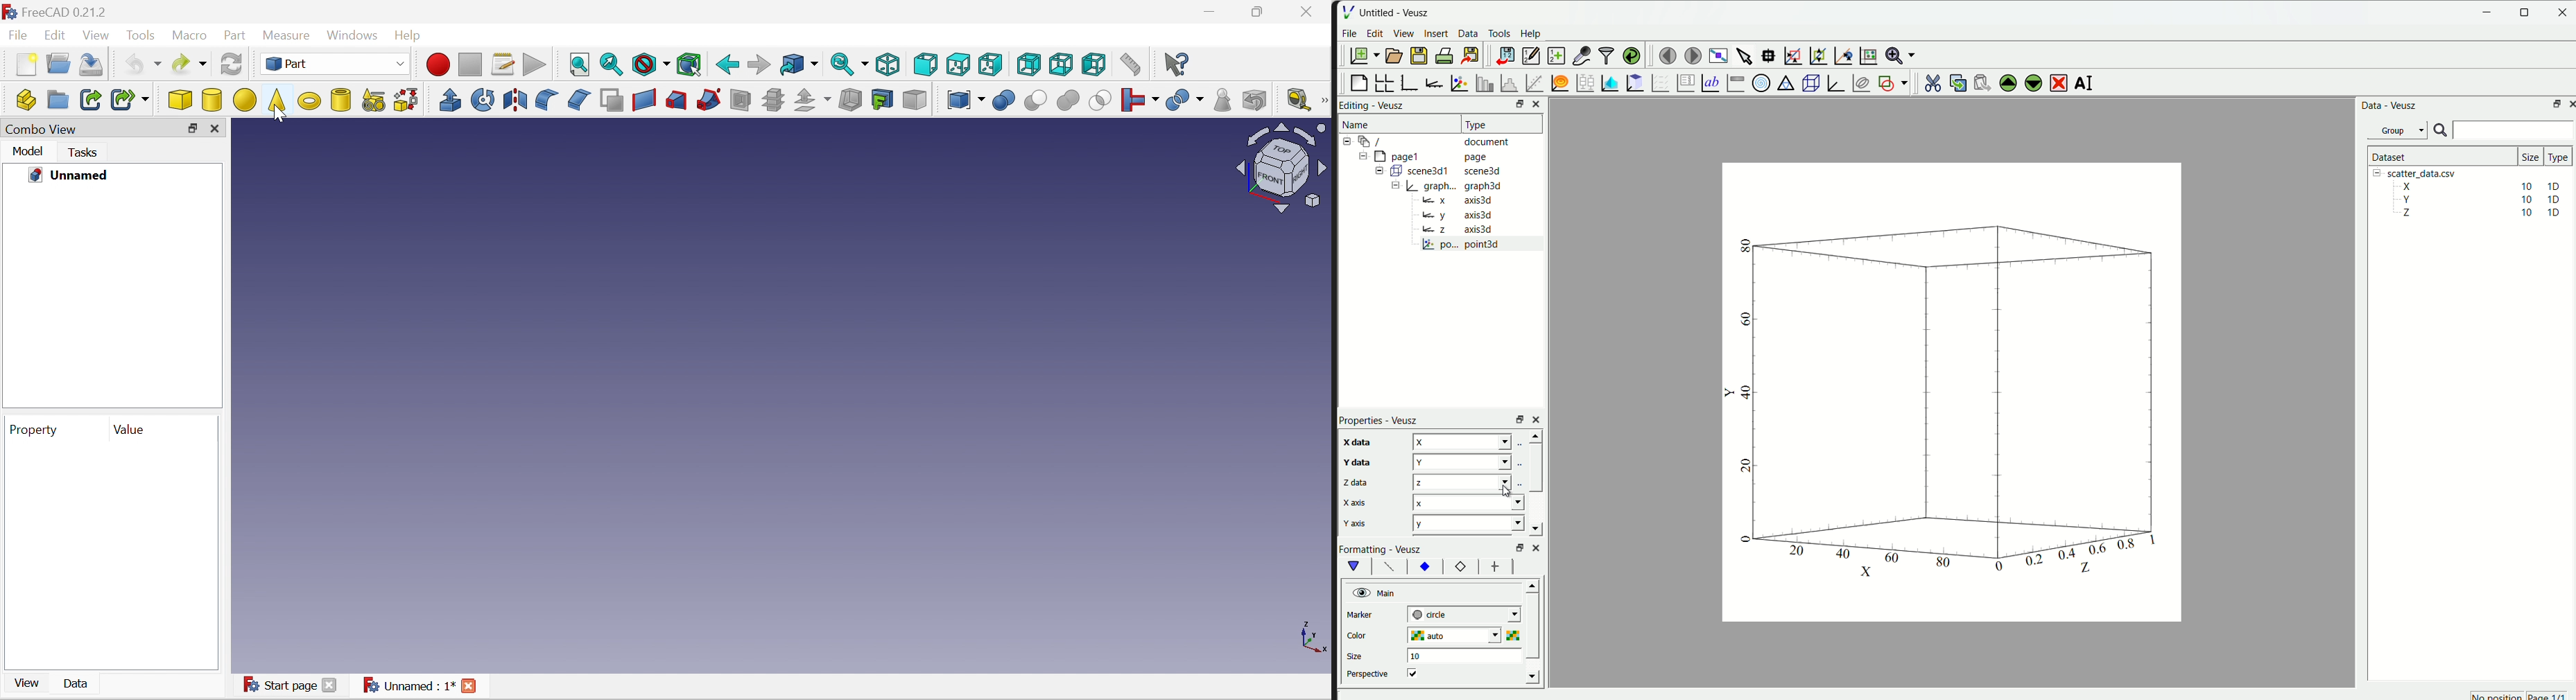 The image size is (2576, 700). I want to click on Restore down, so click(1257, 13).